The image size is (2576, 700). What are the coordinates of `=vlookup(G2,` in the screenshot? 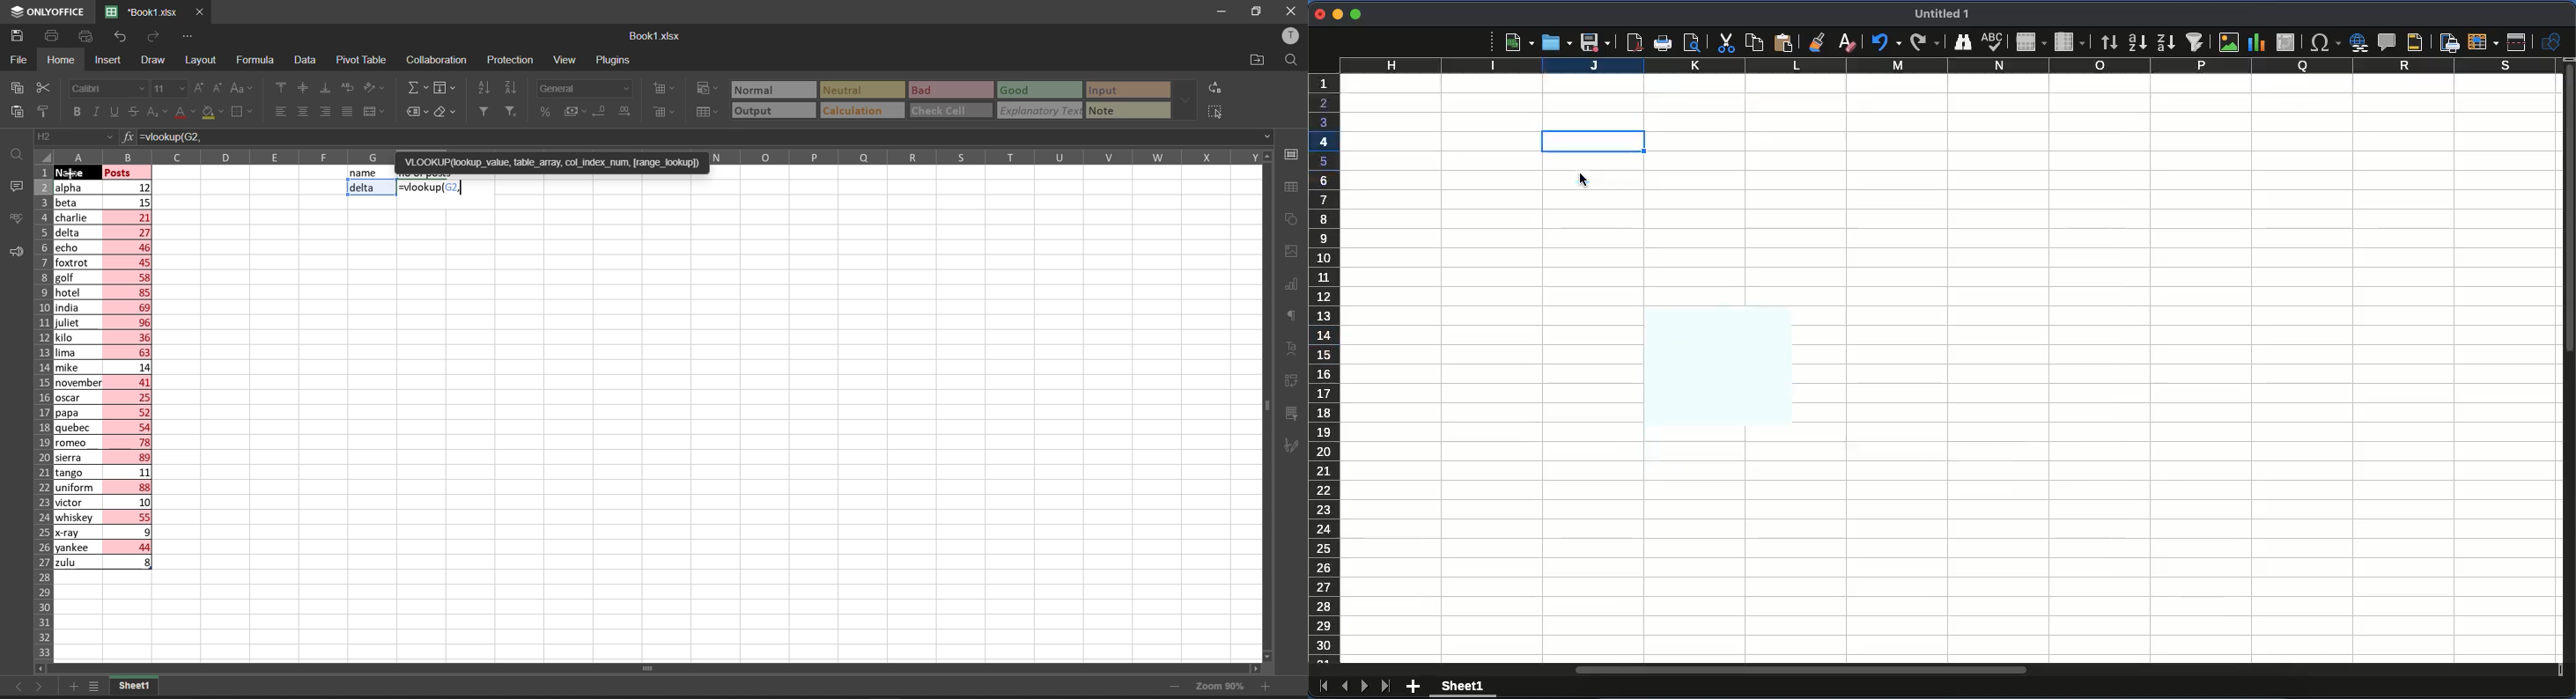 It's located at (432, 188).